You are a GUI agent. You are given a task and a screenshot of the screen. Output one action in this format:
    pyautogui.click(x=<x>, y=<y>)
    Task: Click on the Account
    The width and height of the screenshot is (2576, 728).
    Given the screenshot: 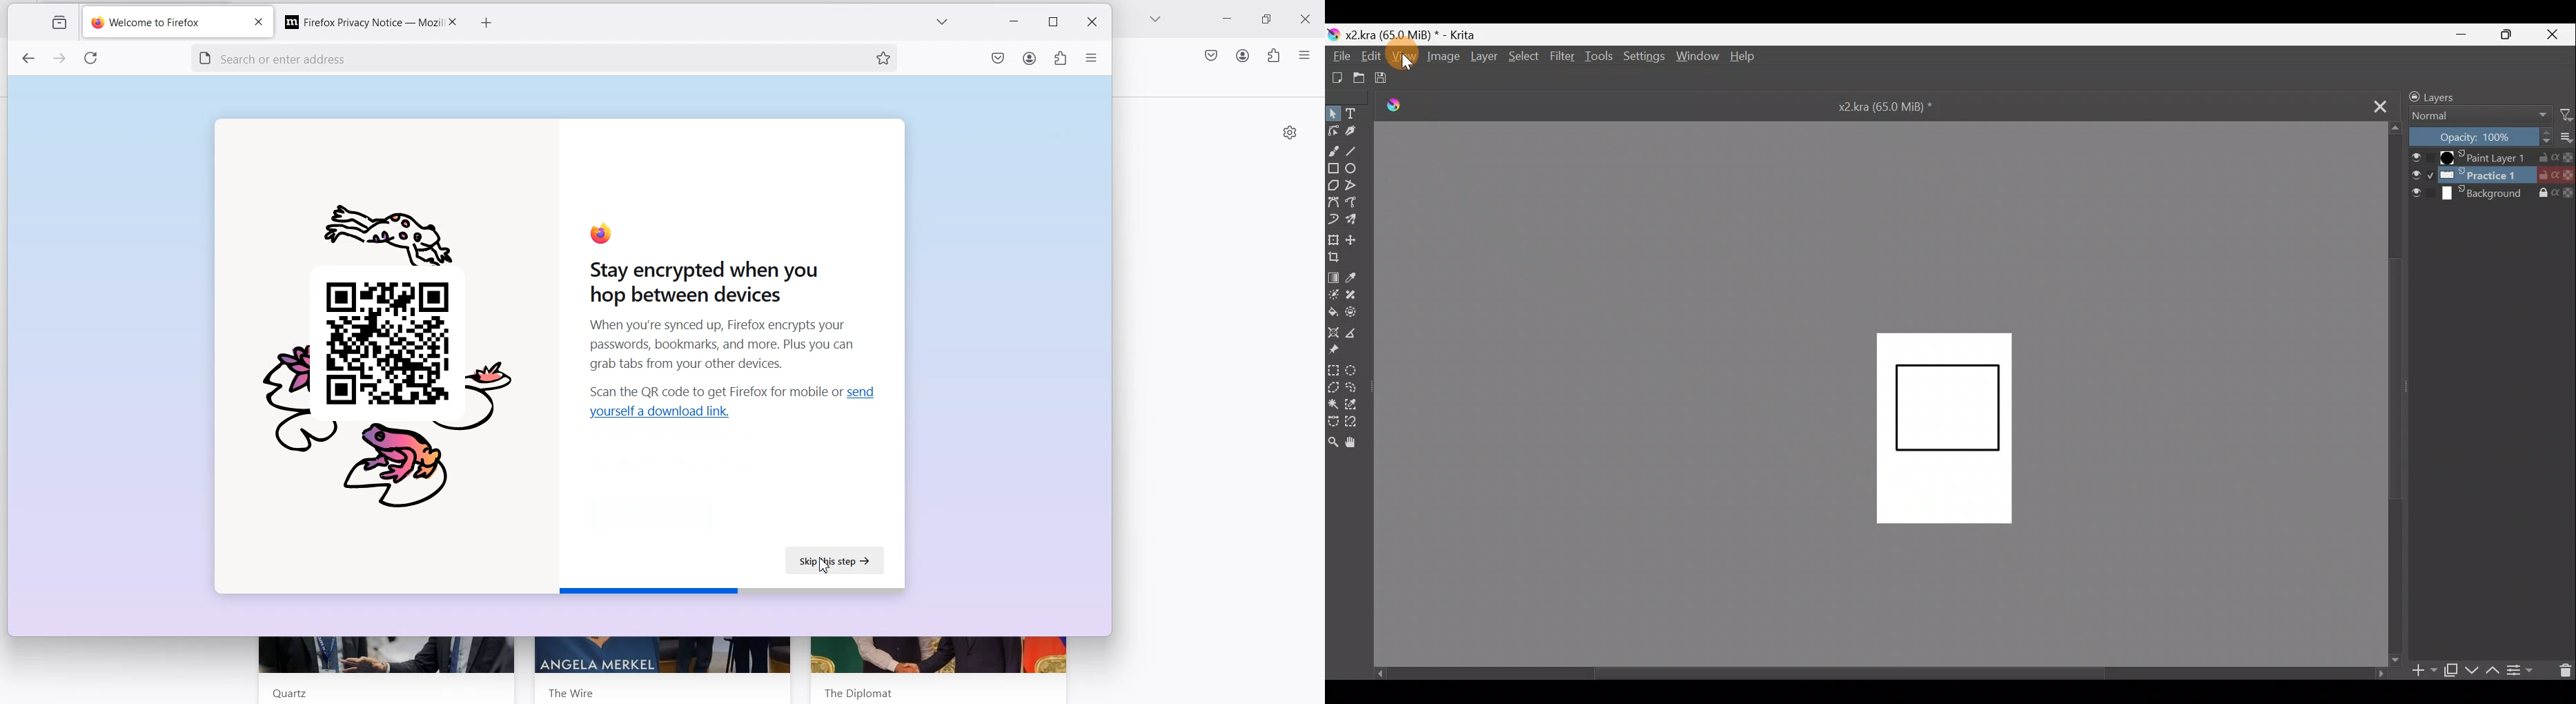 What is the action you would take?
    pyautogui.click(x=1243, y=55)
    